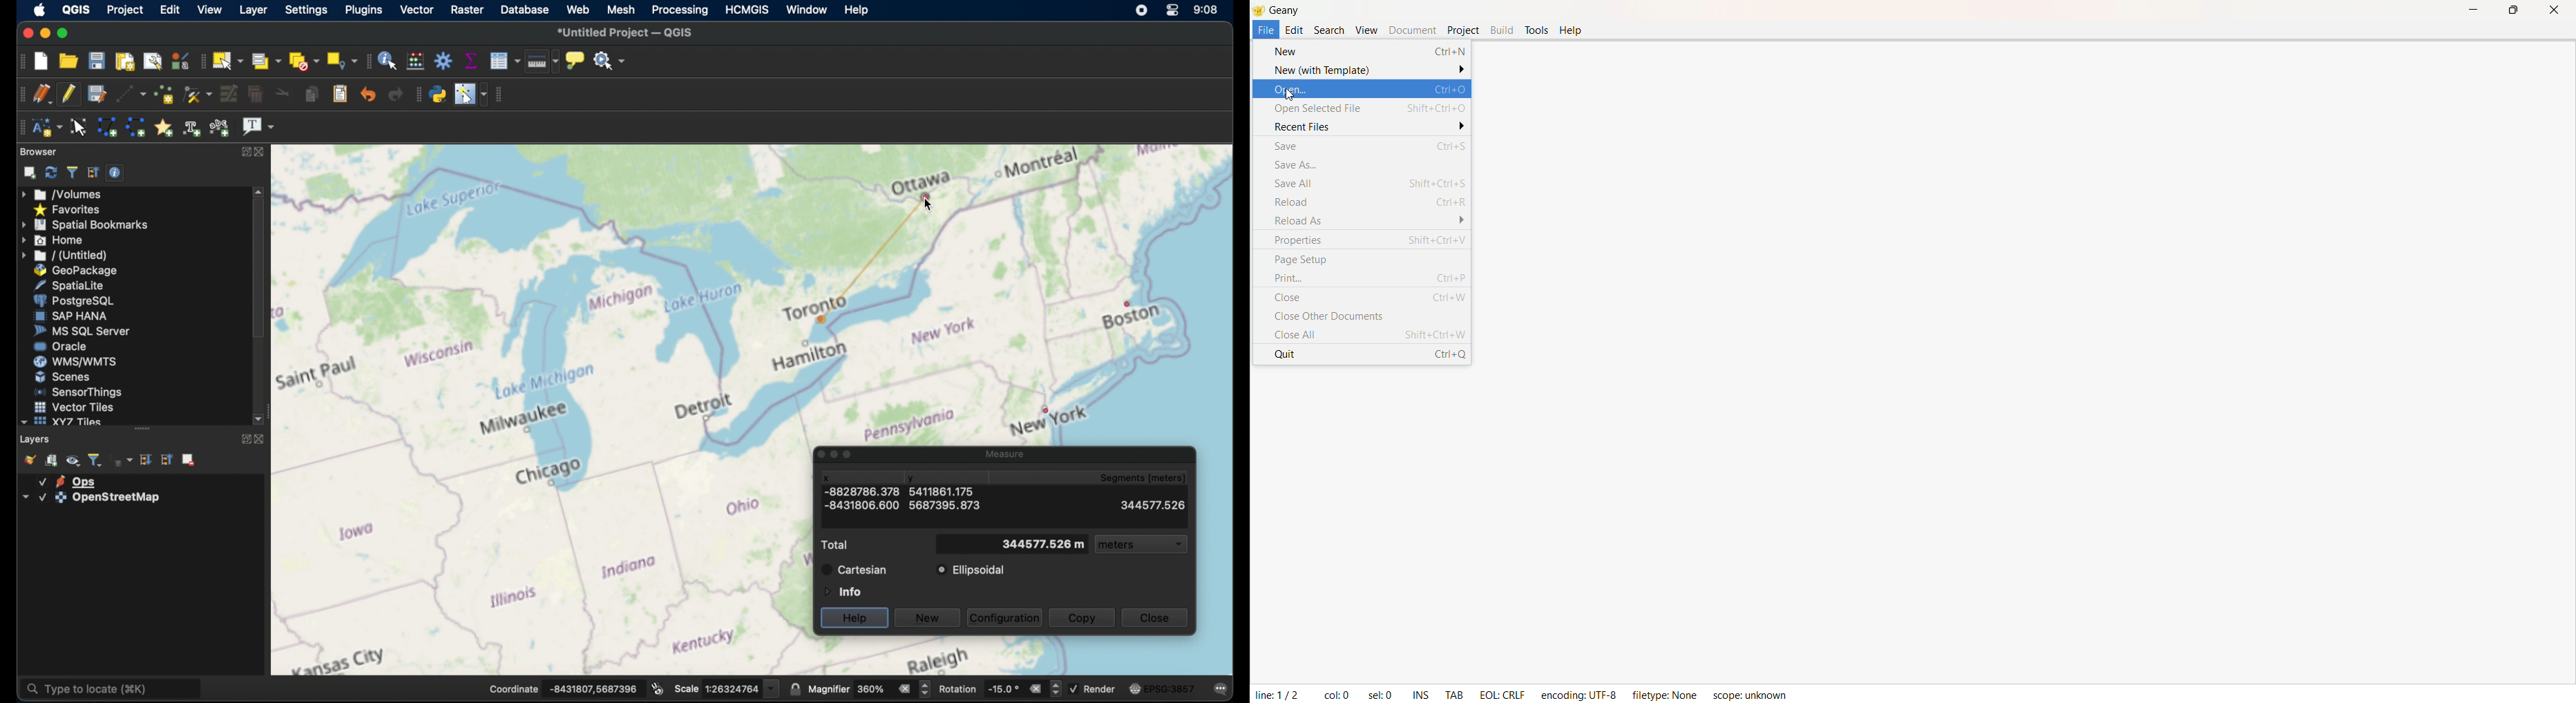 This screenshot has width=2576, height=728. Describe the element at coordinates (341, 61) in the screenshot. I see `select by location` at that location.